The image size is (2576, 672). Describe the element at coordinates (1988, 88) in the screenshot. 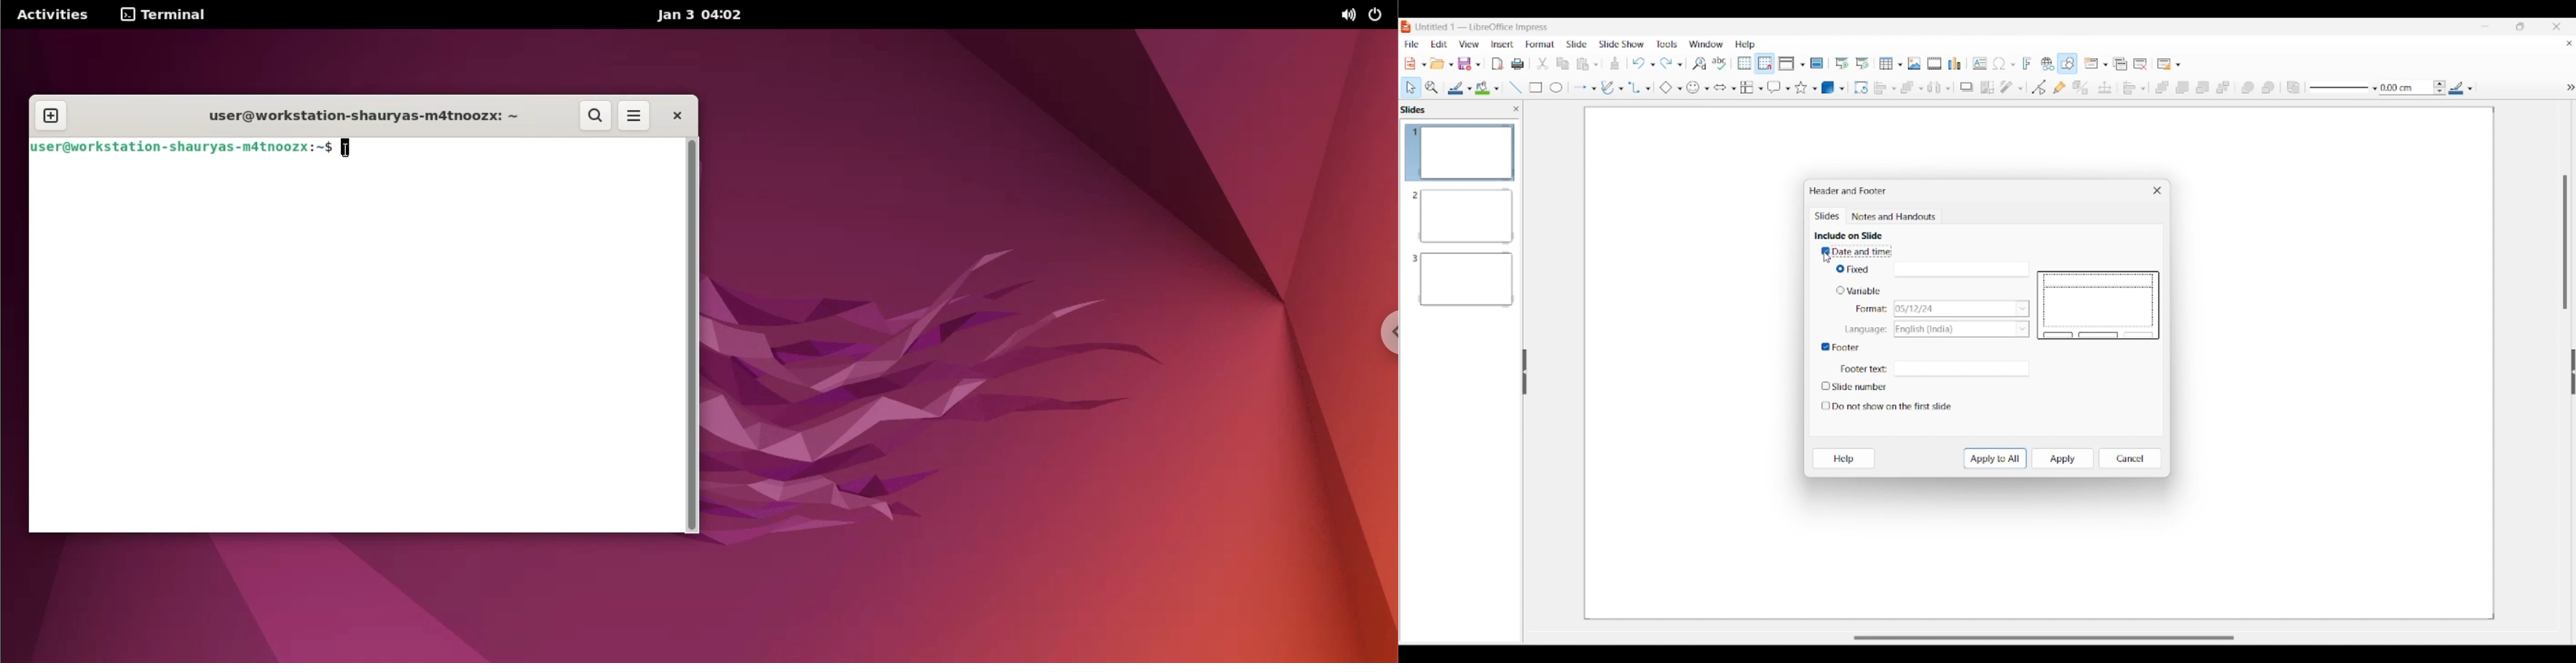

I see `Crop image` at that location.